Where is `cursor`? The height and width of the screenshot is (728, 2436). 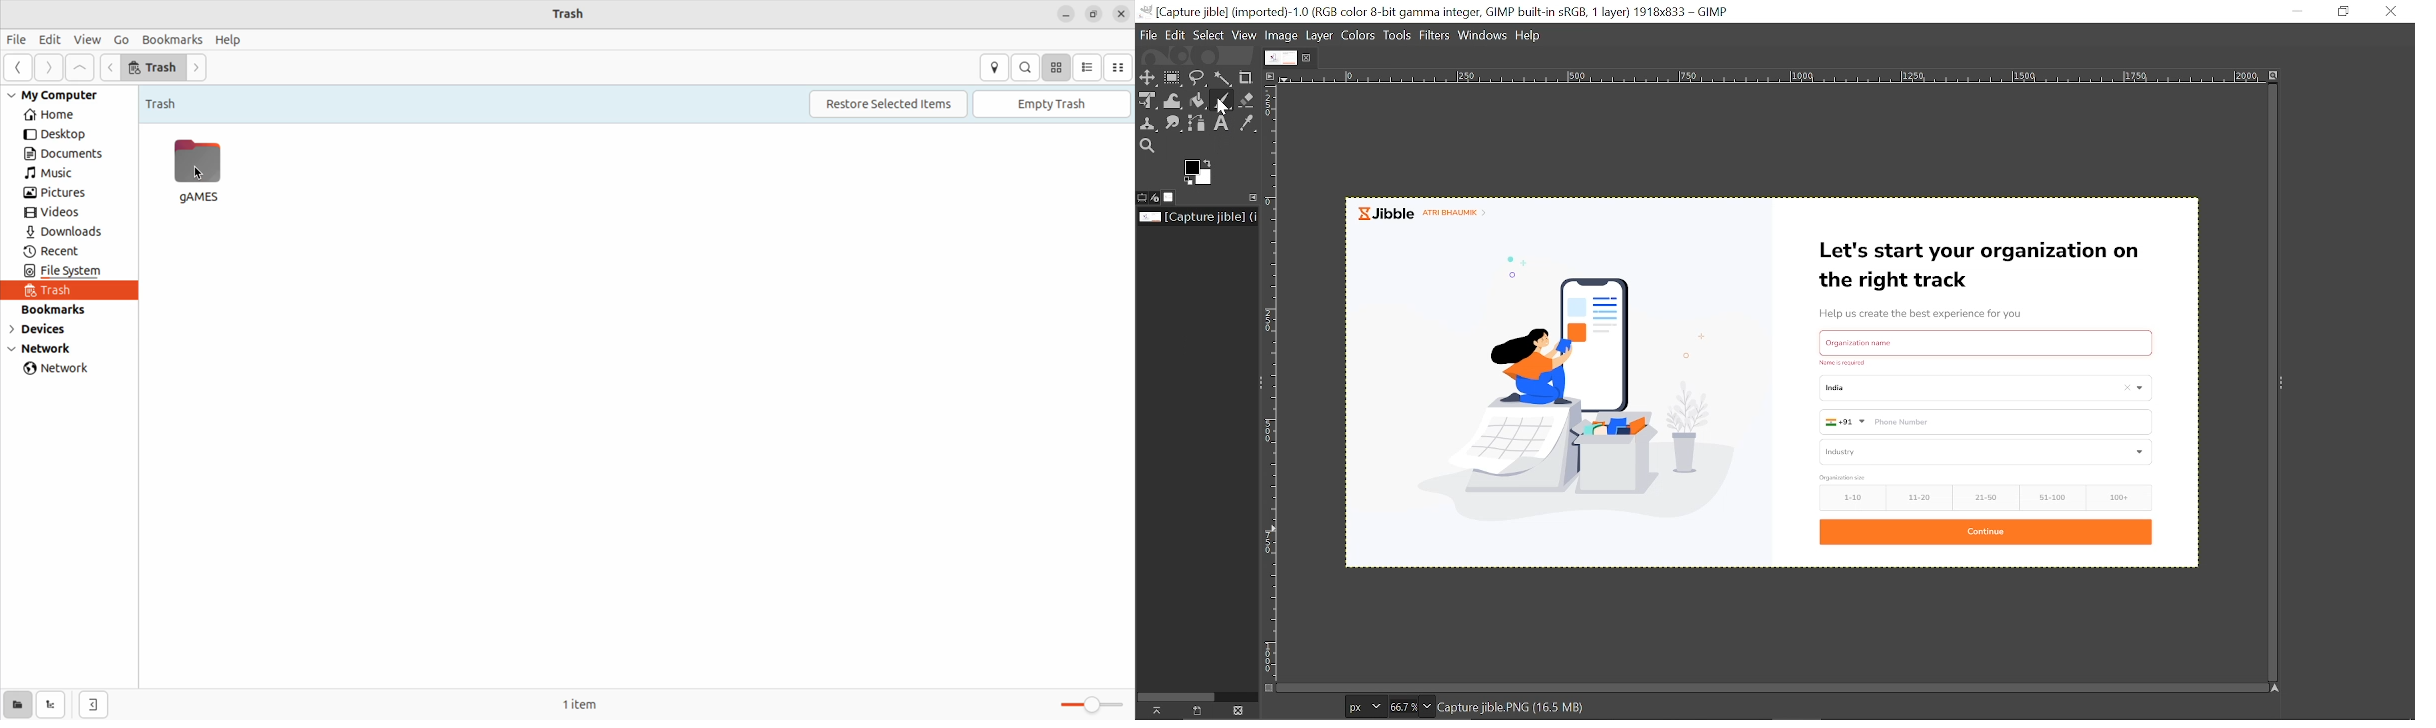 cursor is located at coordinates (201, 174).